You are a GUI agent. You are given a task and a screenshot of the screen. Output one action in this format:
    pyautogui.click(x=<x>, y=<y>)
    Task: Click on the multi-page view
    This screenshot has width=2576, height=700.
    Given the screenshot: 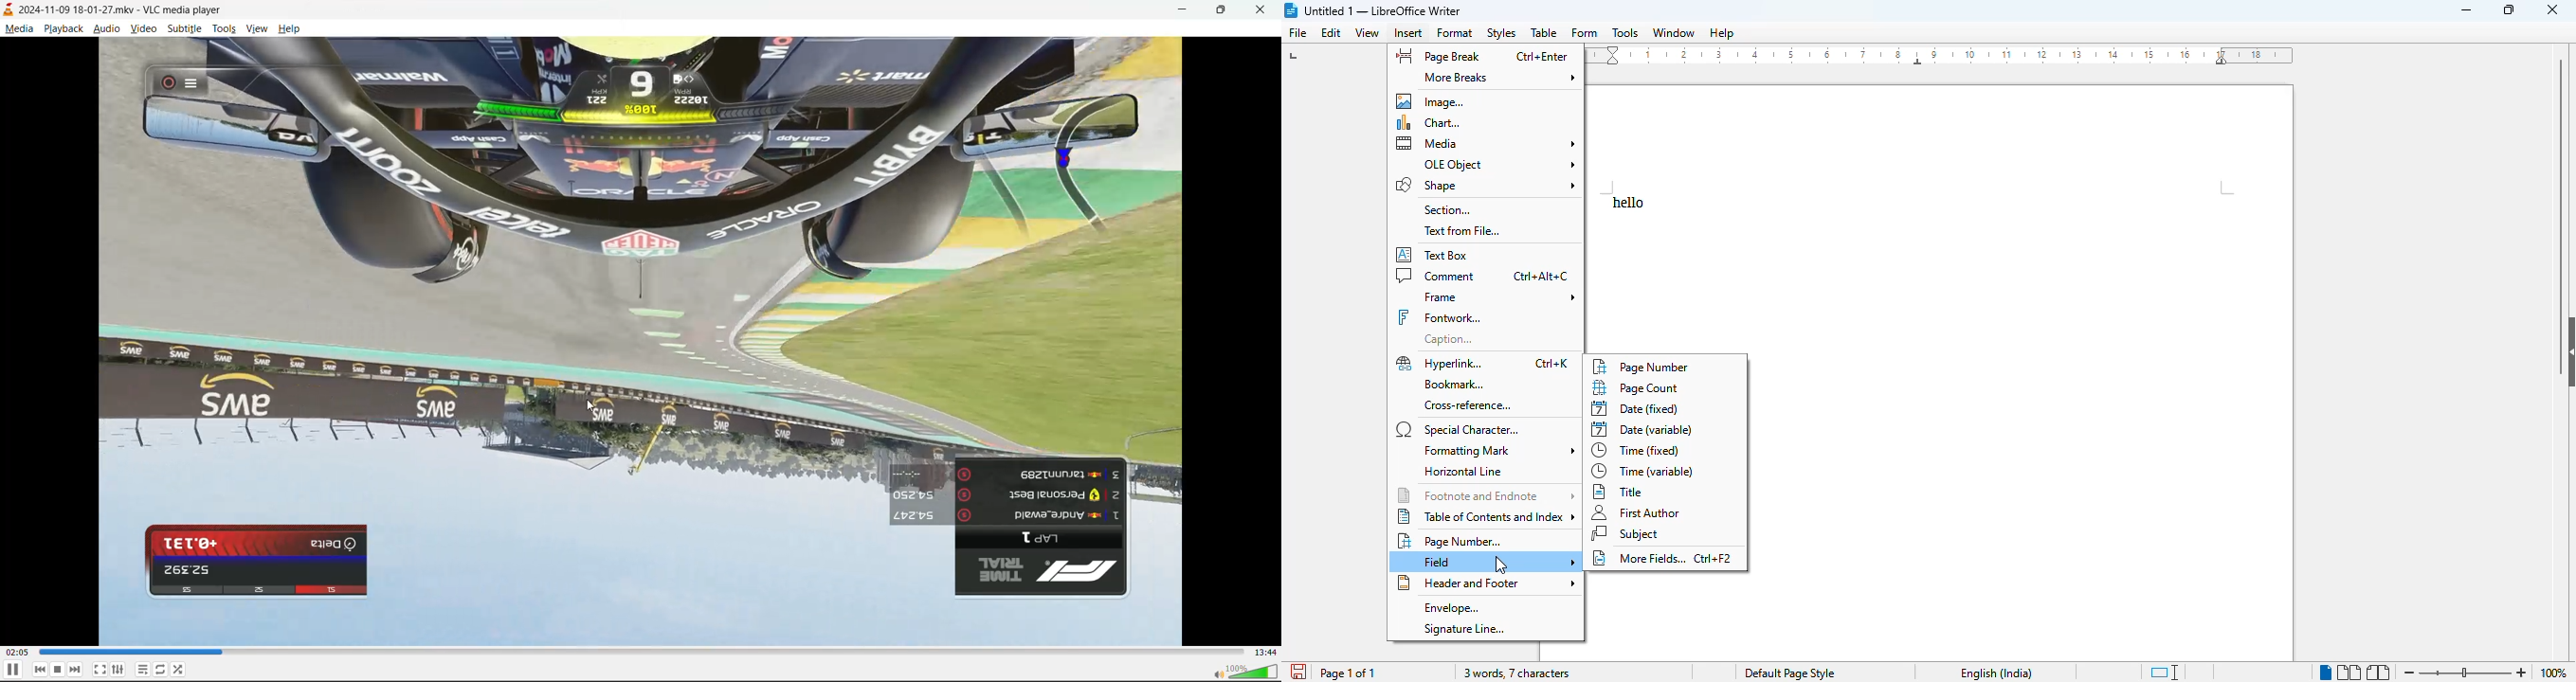 What is the action you would take?
    pyautogui.click(x=2349, y=673)
    